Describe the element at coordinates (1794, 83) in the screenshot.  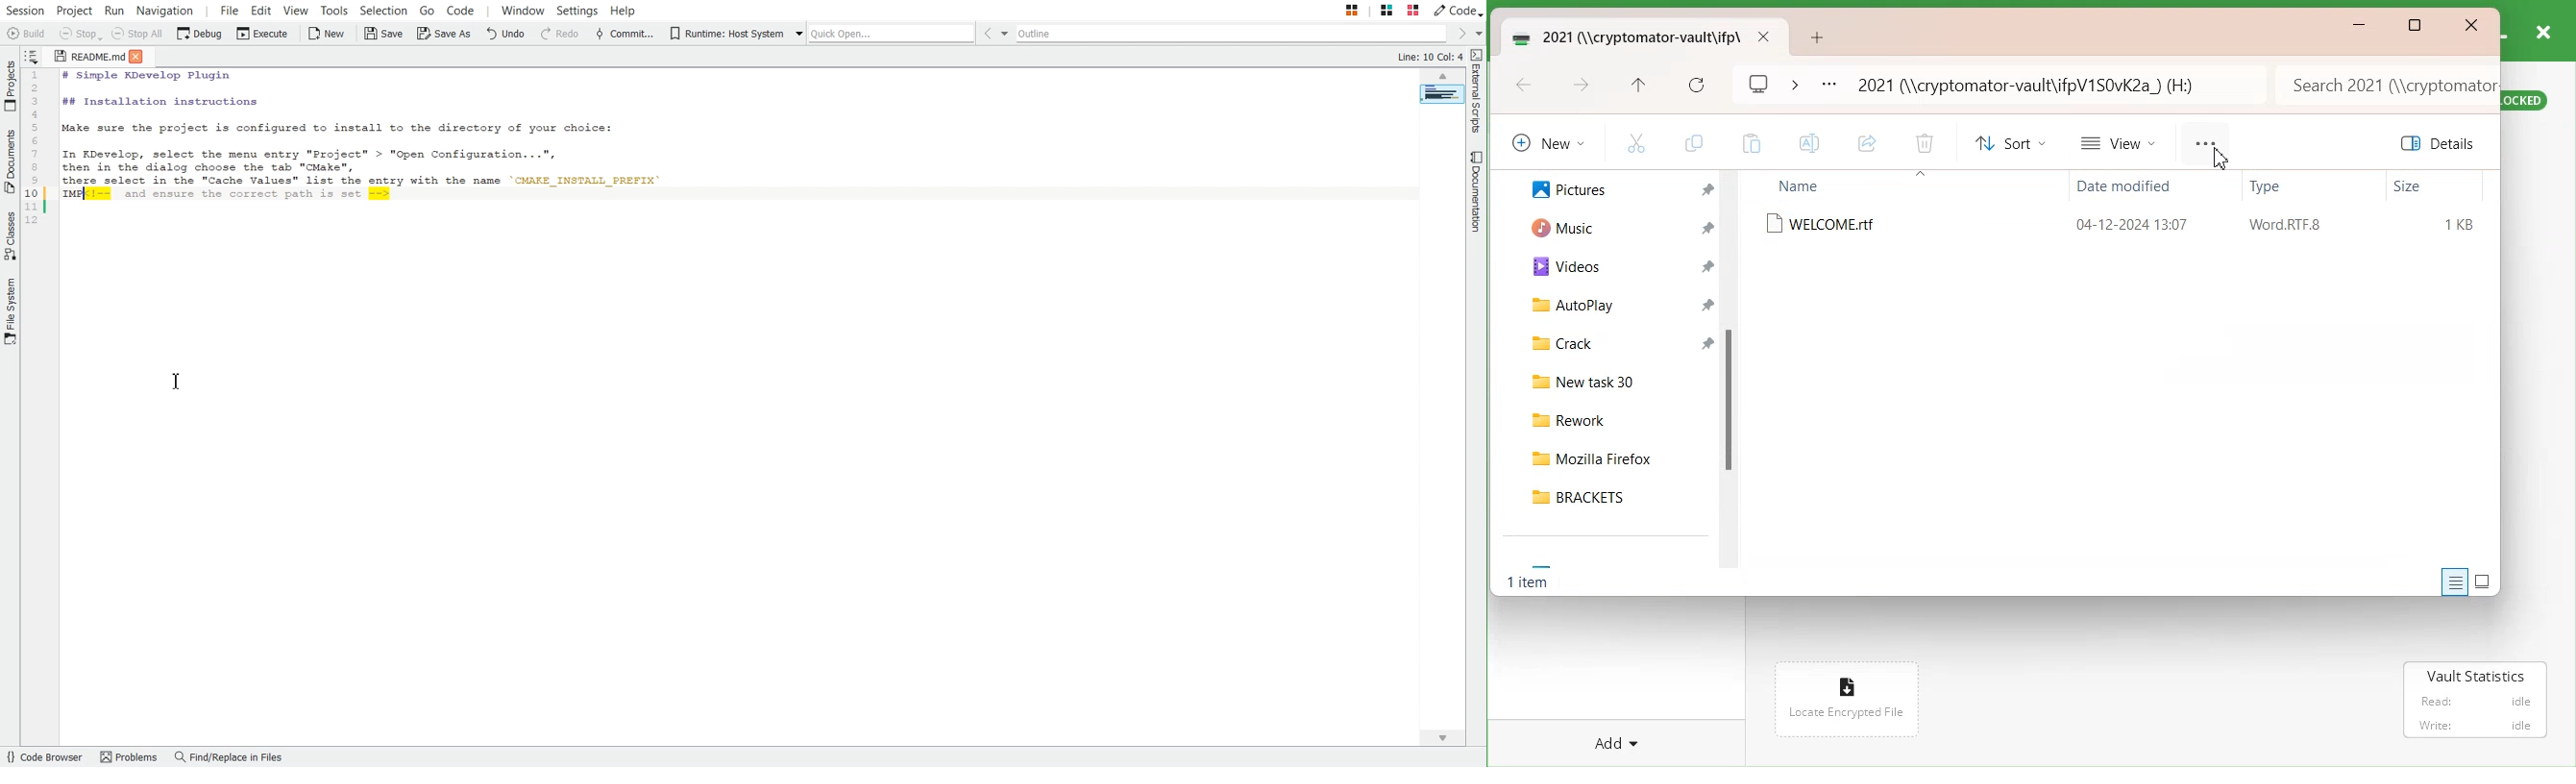
I see `Drop down box` at that location.